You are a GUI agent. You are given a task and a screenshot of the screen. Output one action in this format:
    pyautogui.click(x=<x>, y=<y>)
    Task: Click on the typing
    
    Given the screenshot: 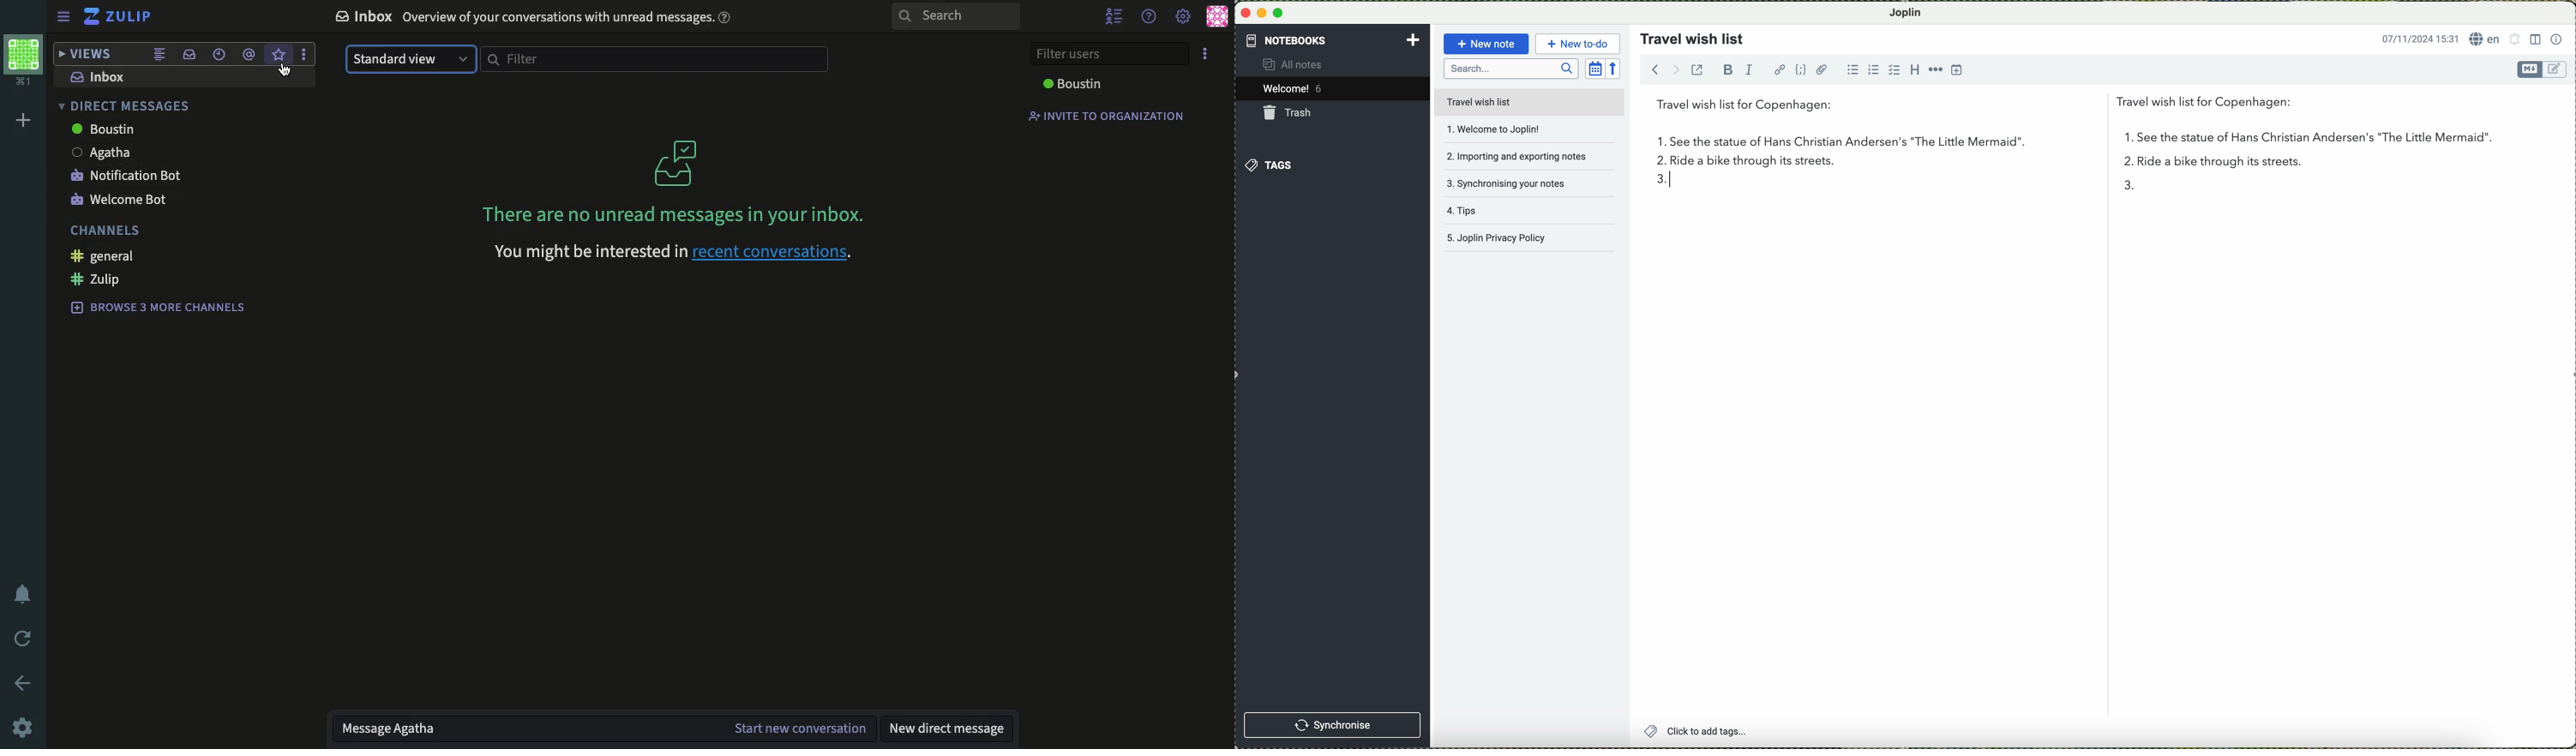 What is the action you would take?
    pyautogui.click(x=1673, y=181)
    